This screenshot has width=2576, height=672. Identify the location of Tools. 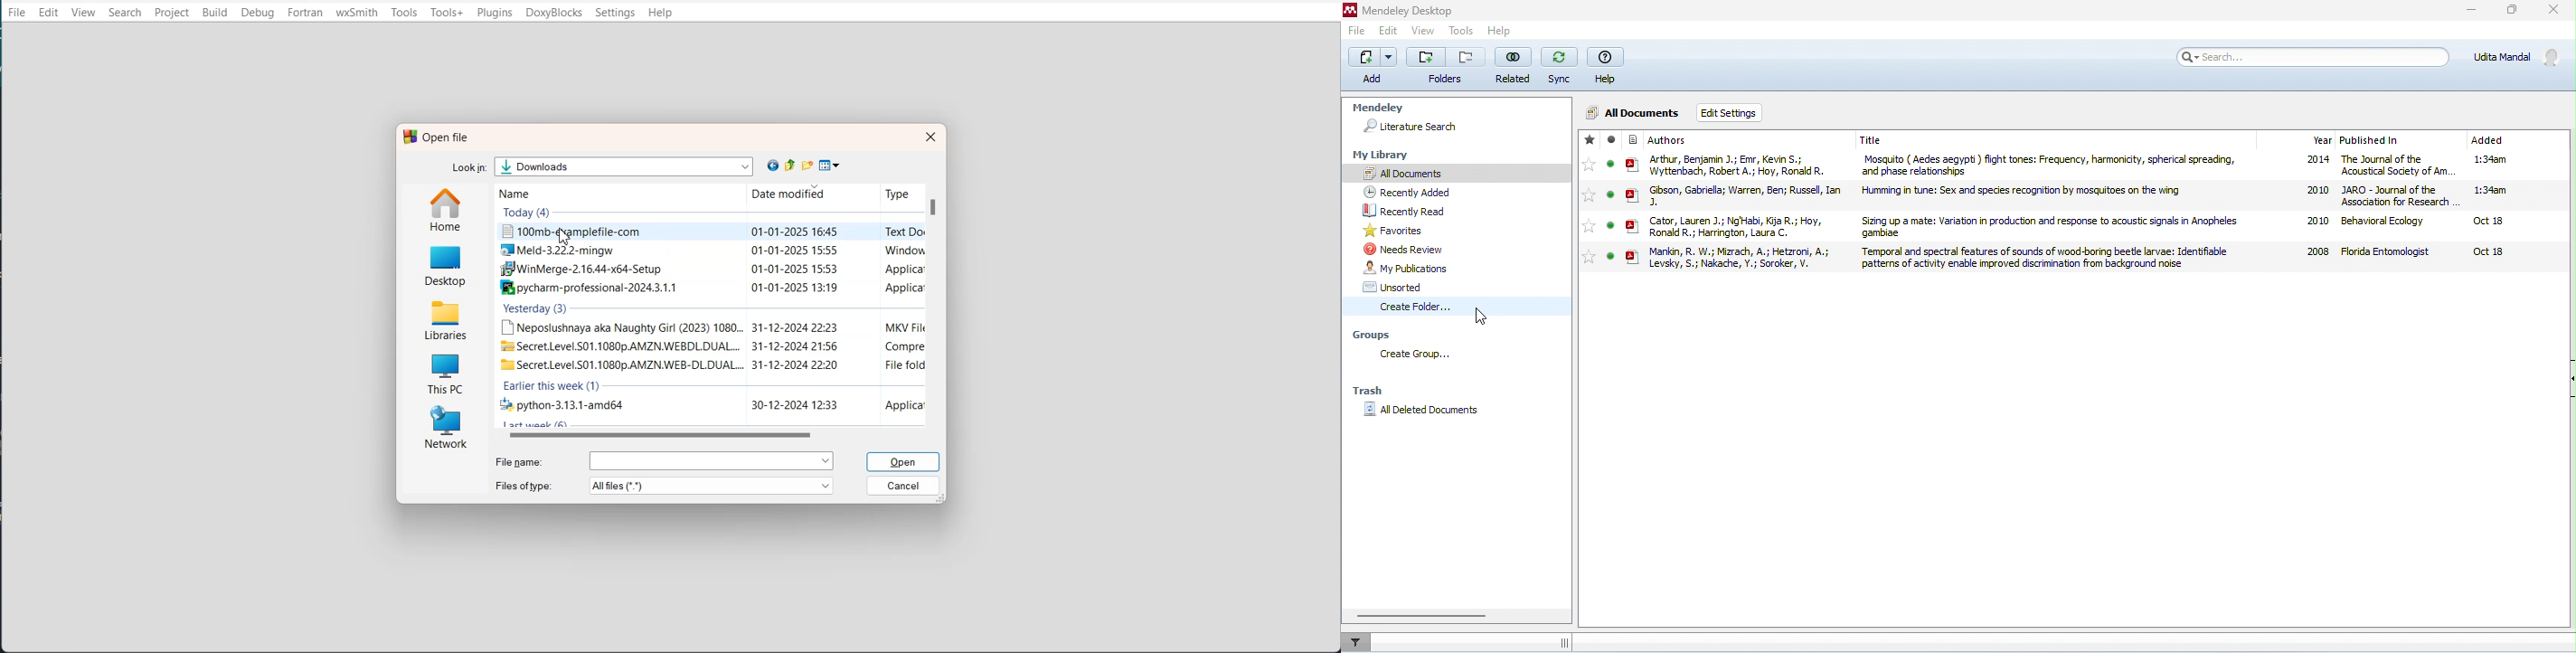
(404, 13).